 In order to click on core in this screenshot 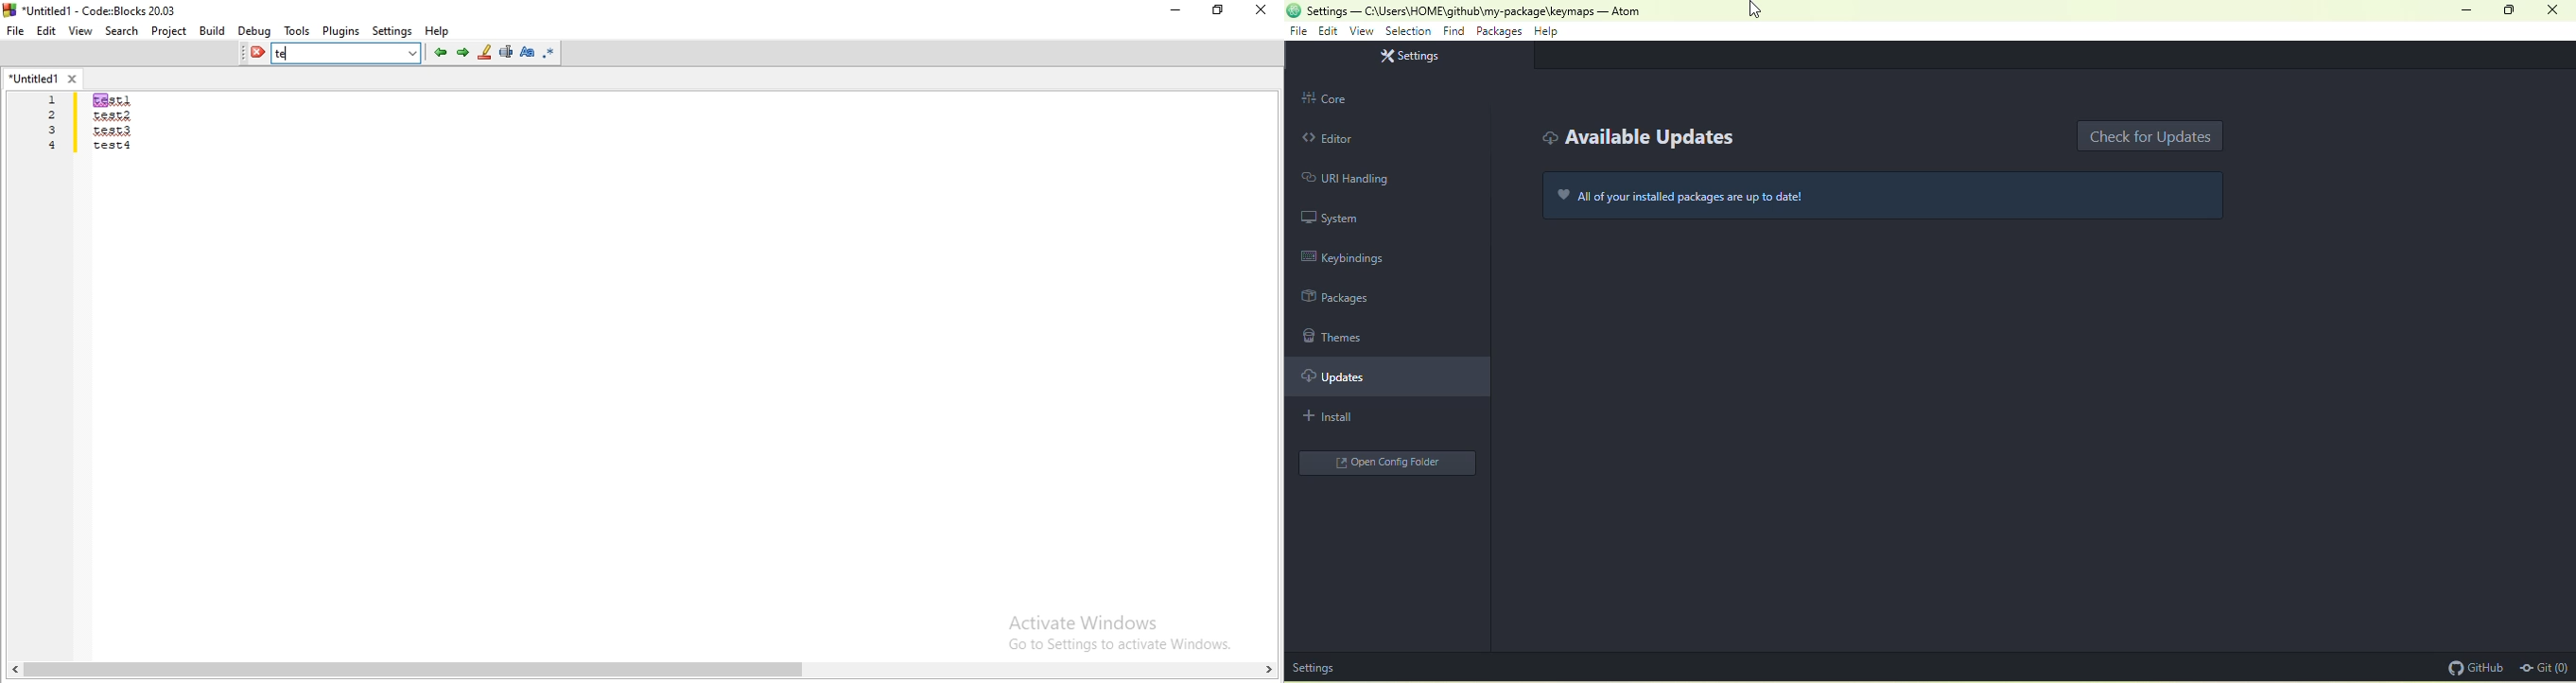, I will do `click(1386, 98)`.